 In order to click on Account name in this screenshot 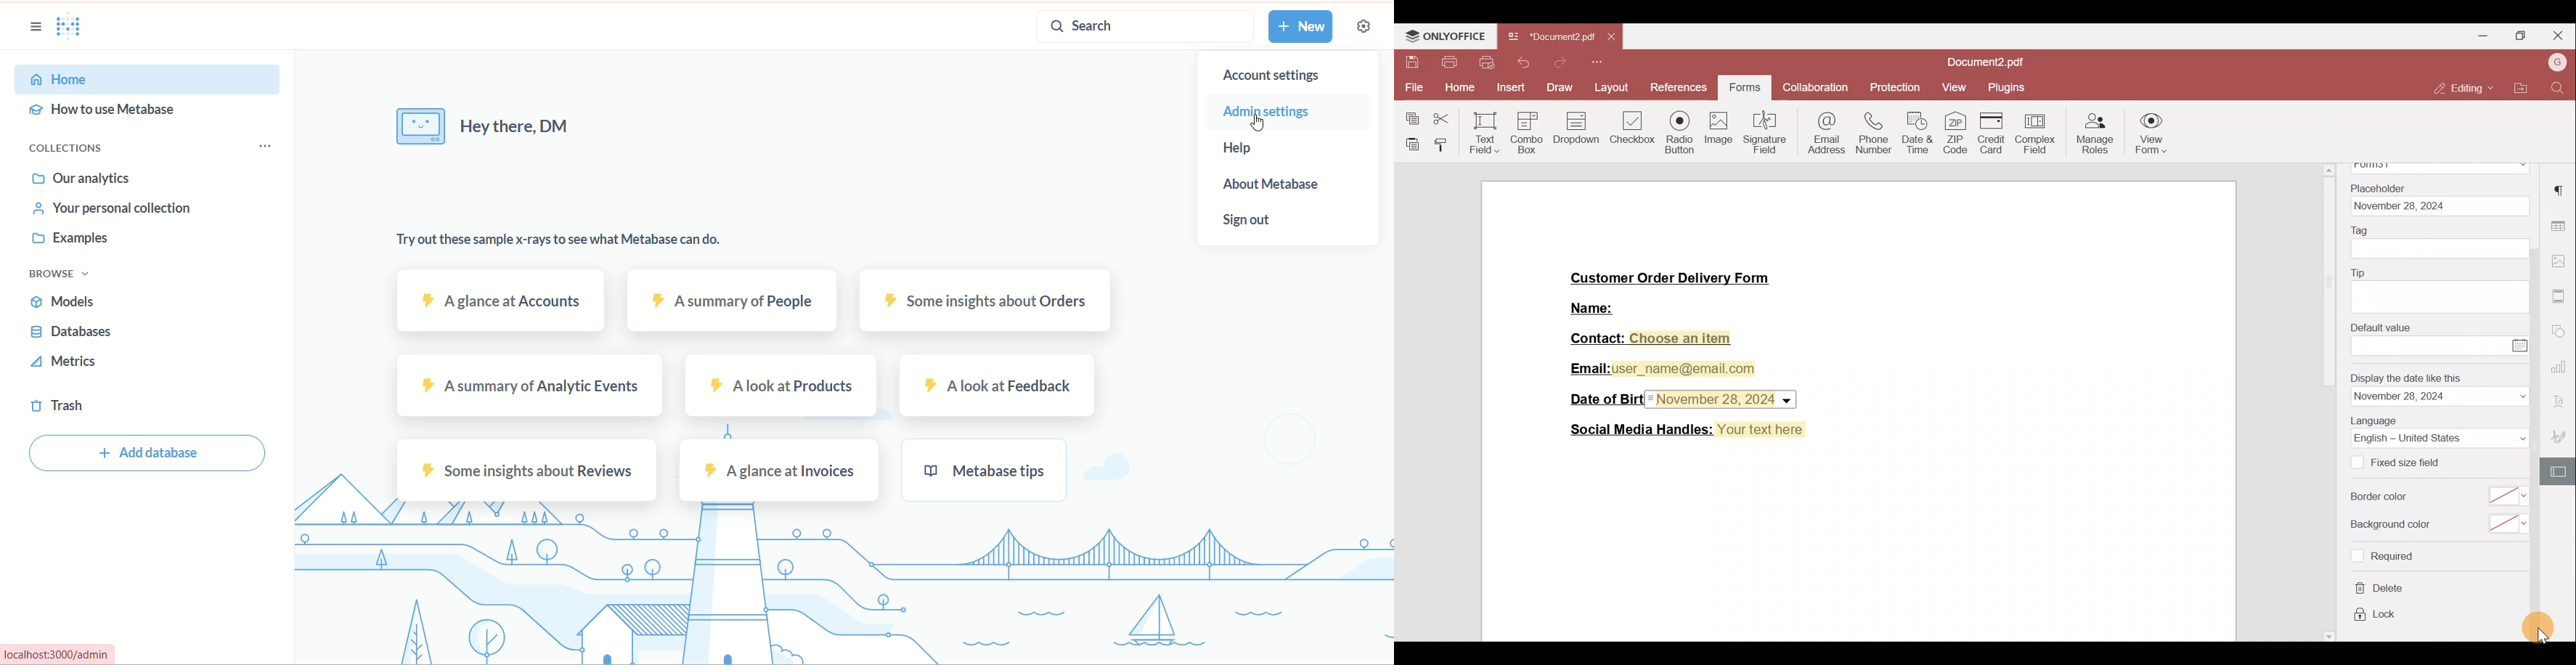, I will do `click(2557, 62)`.